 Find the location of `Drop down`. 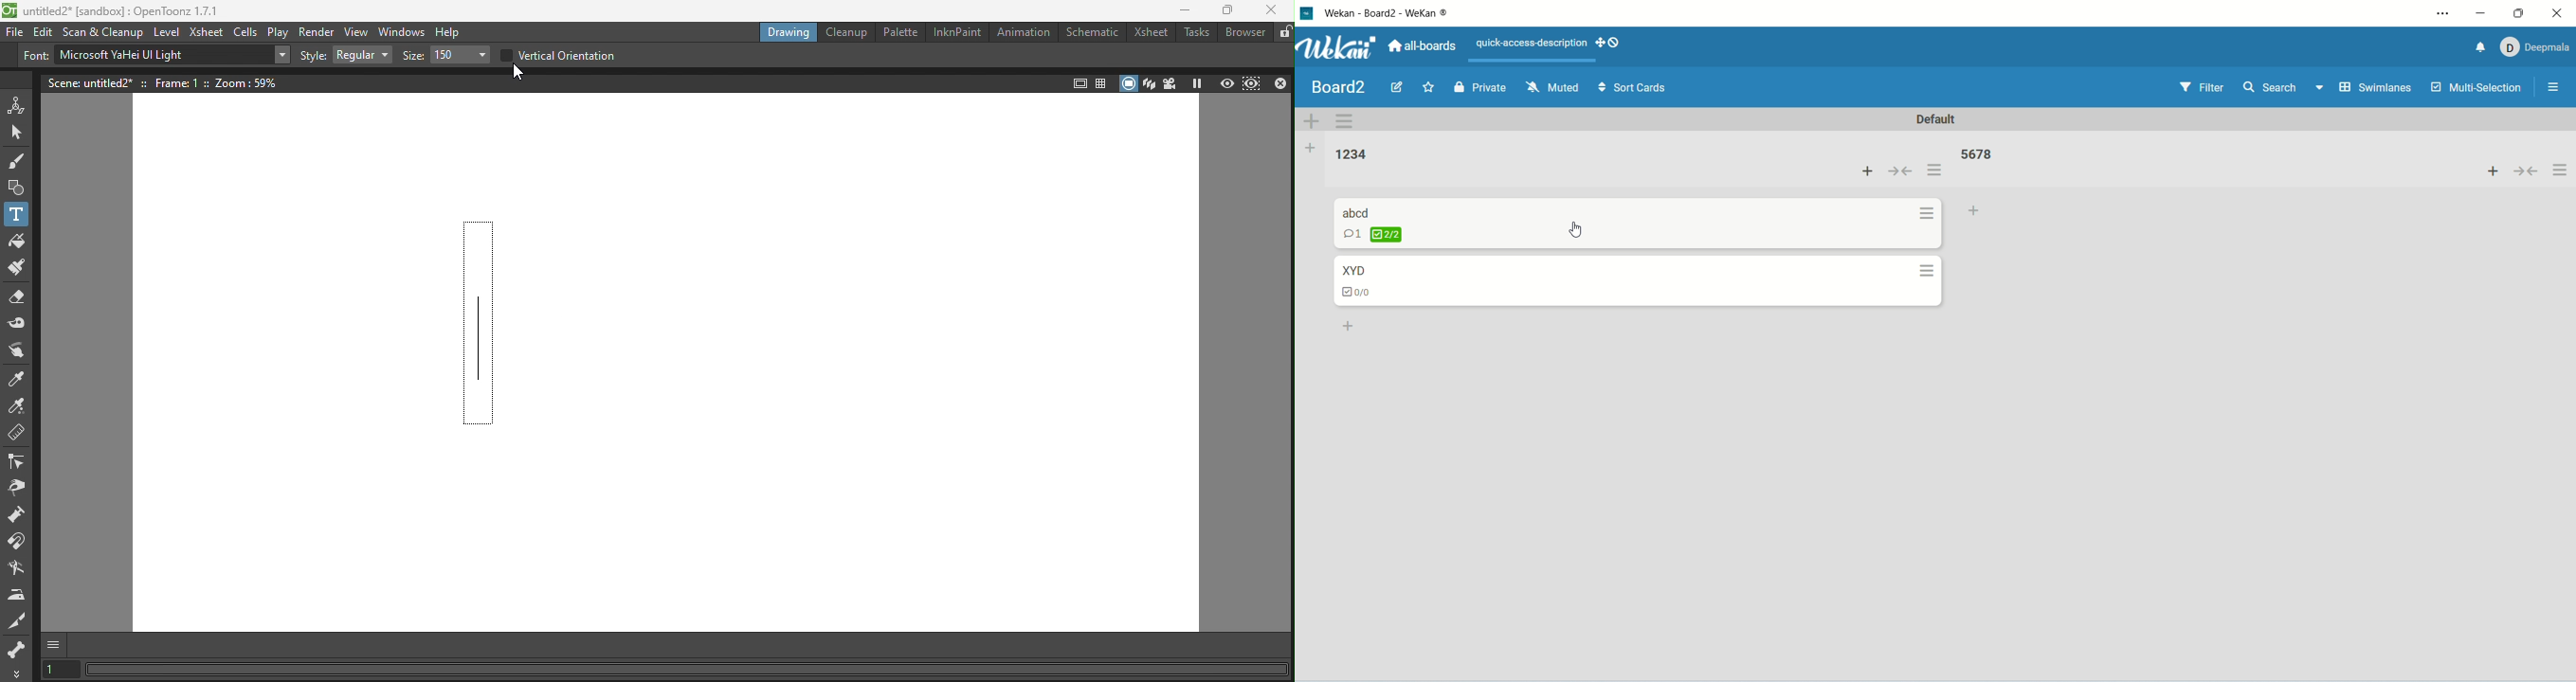

Drop down is located at coordinates (365, 55).